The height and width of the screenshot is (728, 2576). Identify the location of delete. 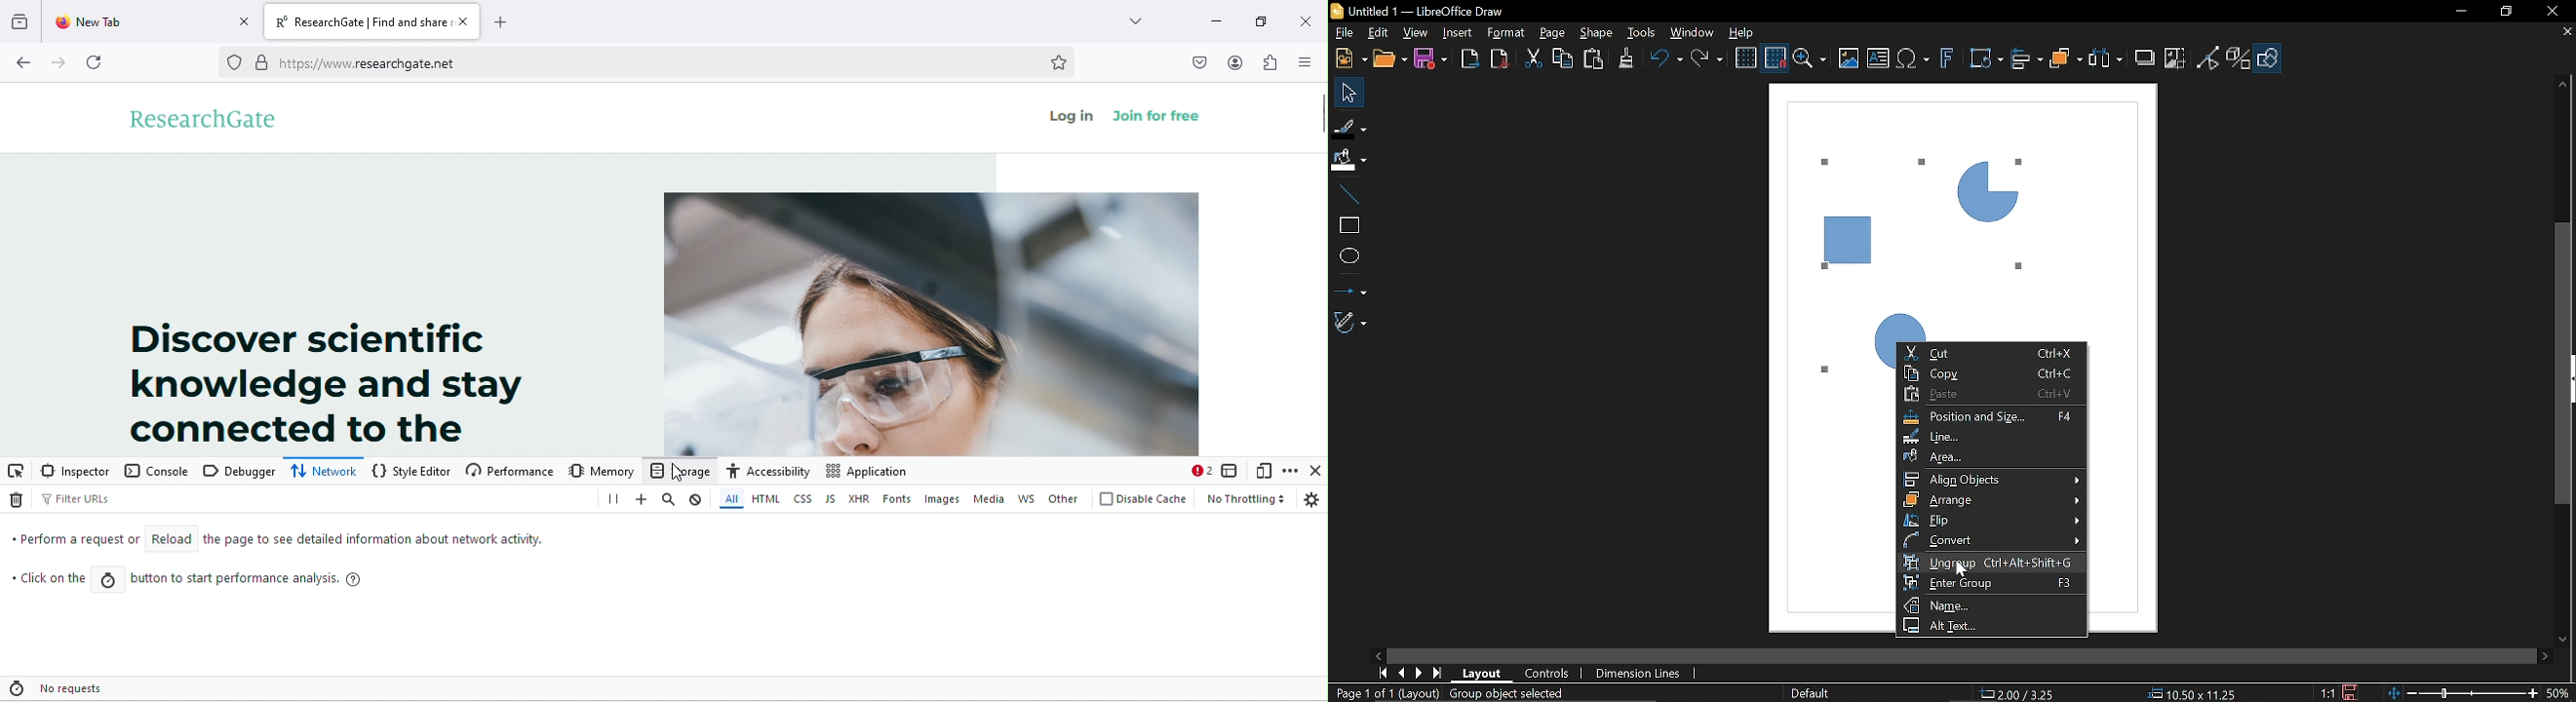
(17, 500).